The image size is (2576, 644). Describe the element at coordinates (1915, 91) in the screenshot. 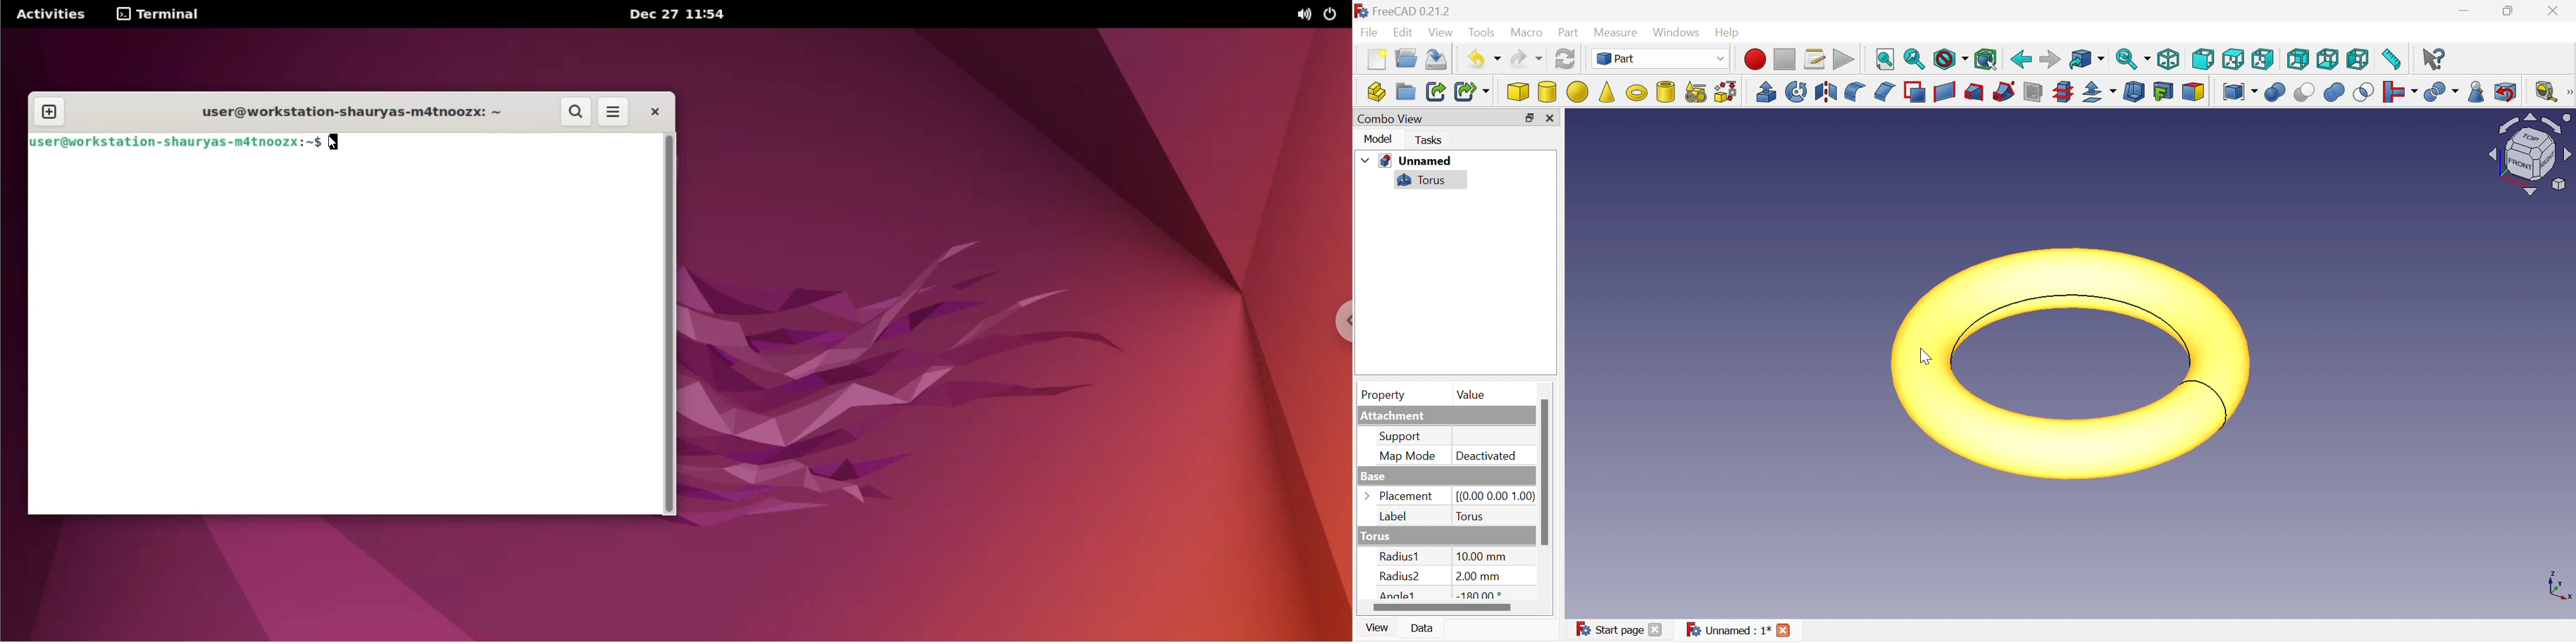

I see `Make face from wires` at that location.